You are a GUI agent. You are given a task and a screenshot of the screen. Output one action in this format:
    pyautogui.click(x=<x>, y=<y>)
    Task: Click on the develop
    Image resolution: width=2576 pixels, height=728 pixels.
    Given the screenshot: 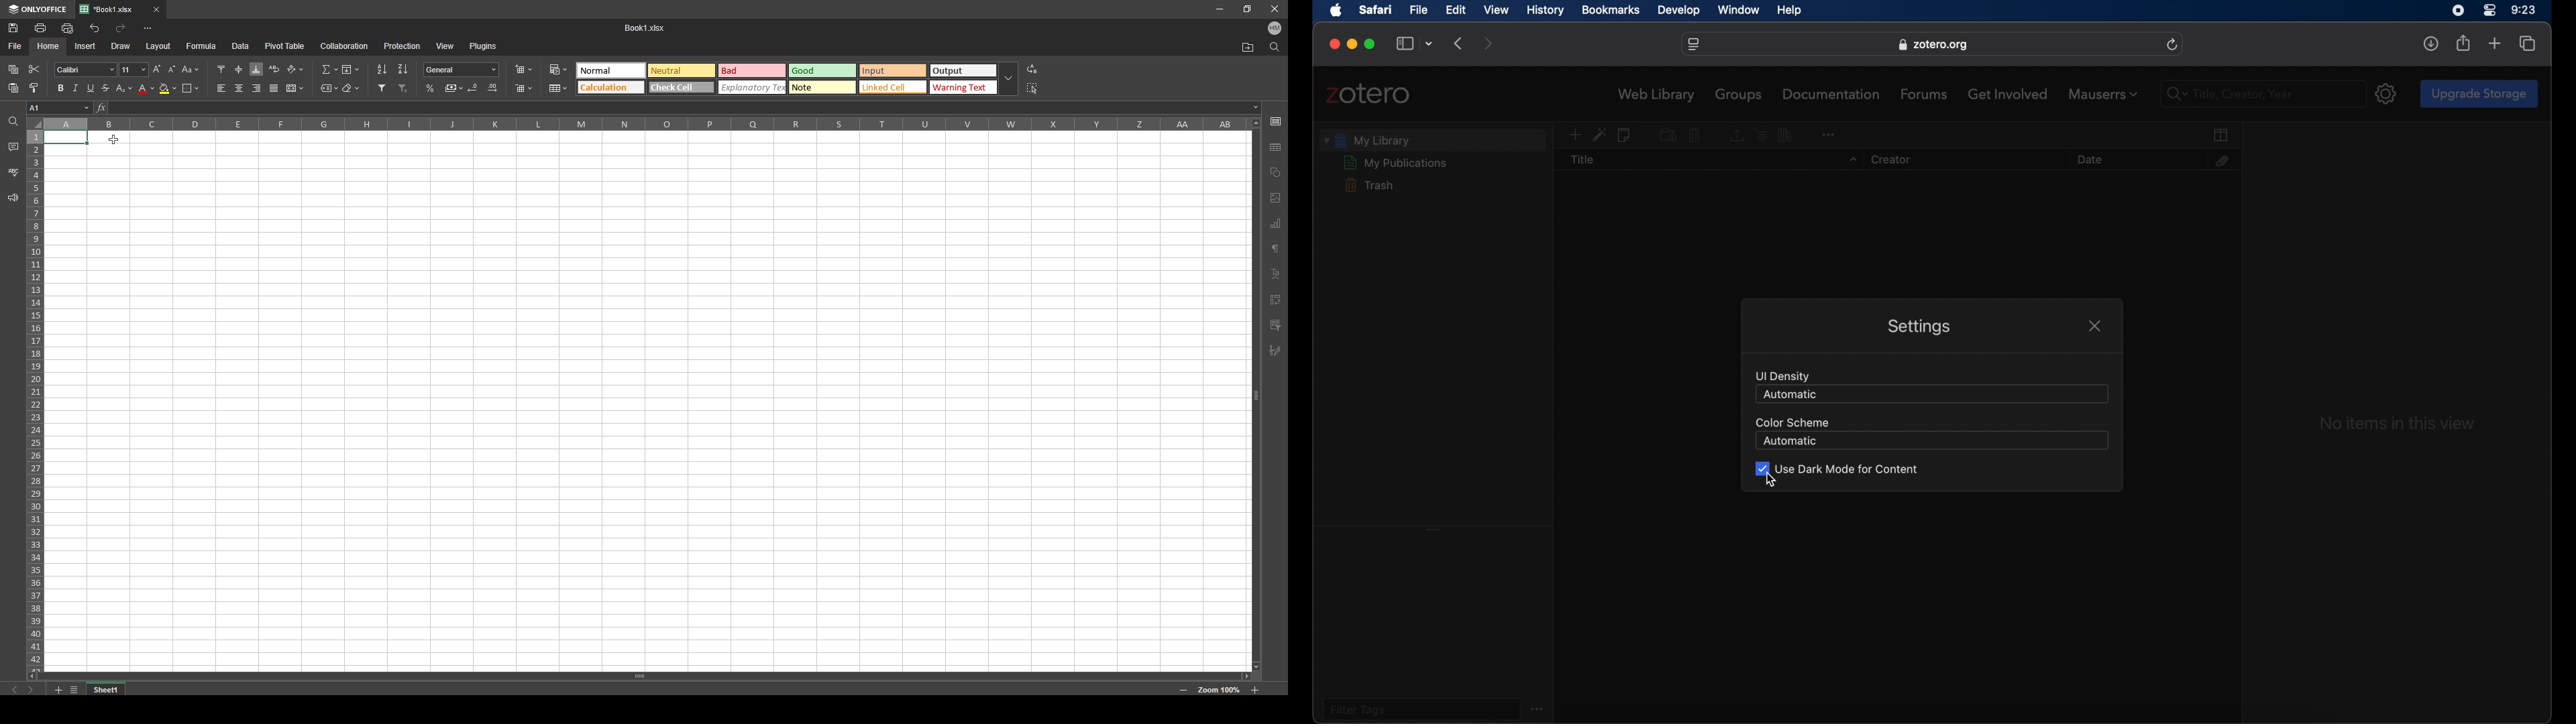 What is the action you would take?
    pyautogui.click(x=1679, y=11)
    